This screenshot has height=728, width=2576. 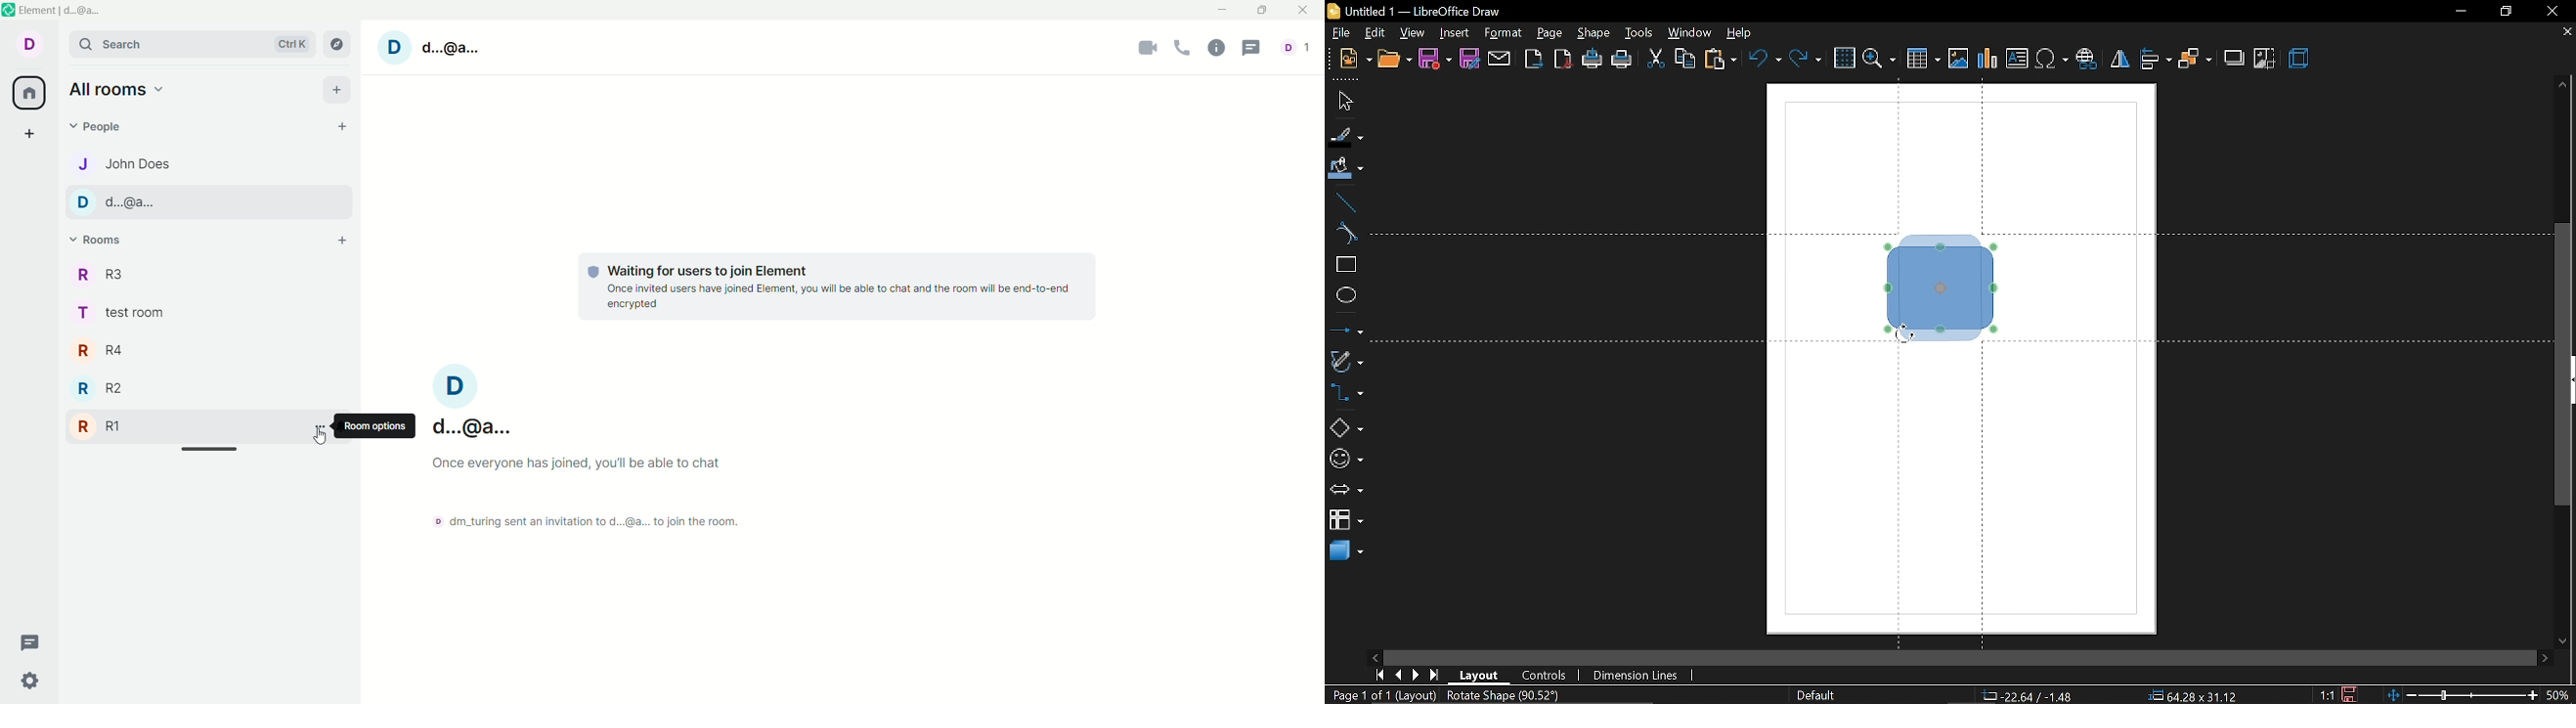 I want to click on arrange, so click(x=2195, y=60).